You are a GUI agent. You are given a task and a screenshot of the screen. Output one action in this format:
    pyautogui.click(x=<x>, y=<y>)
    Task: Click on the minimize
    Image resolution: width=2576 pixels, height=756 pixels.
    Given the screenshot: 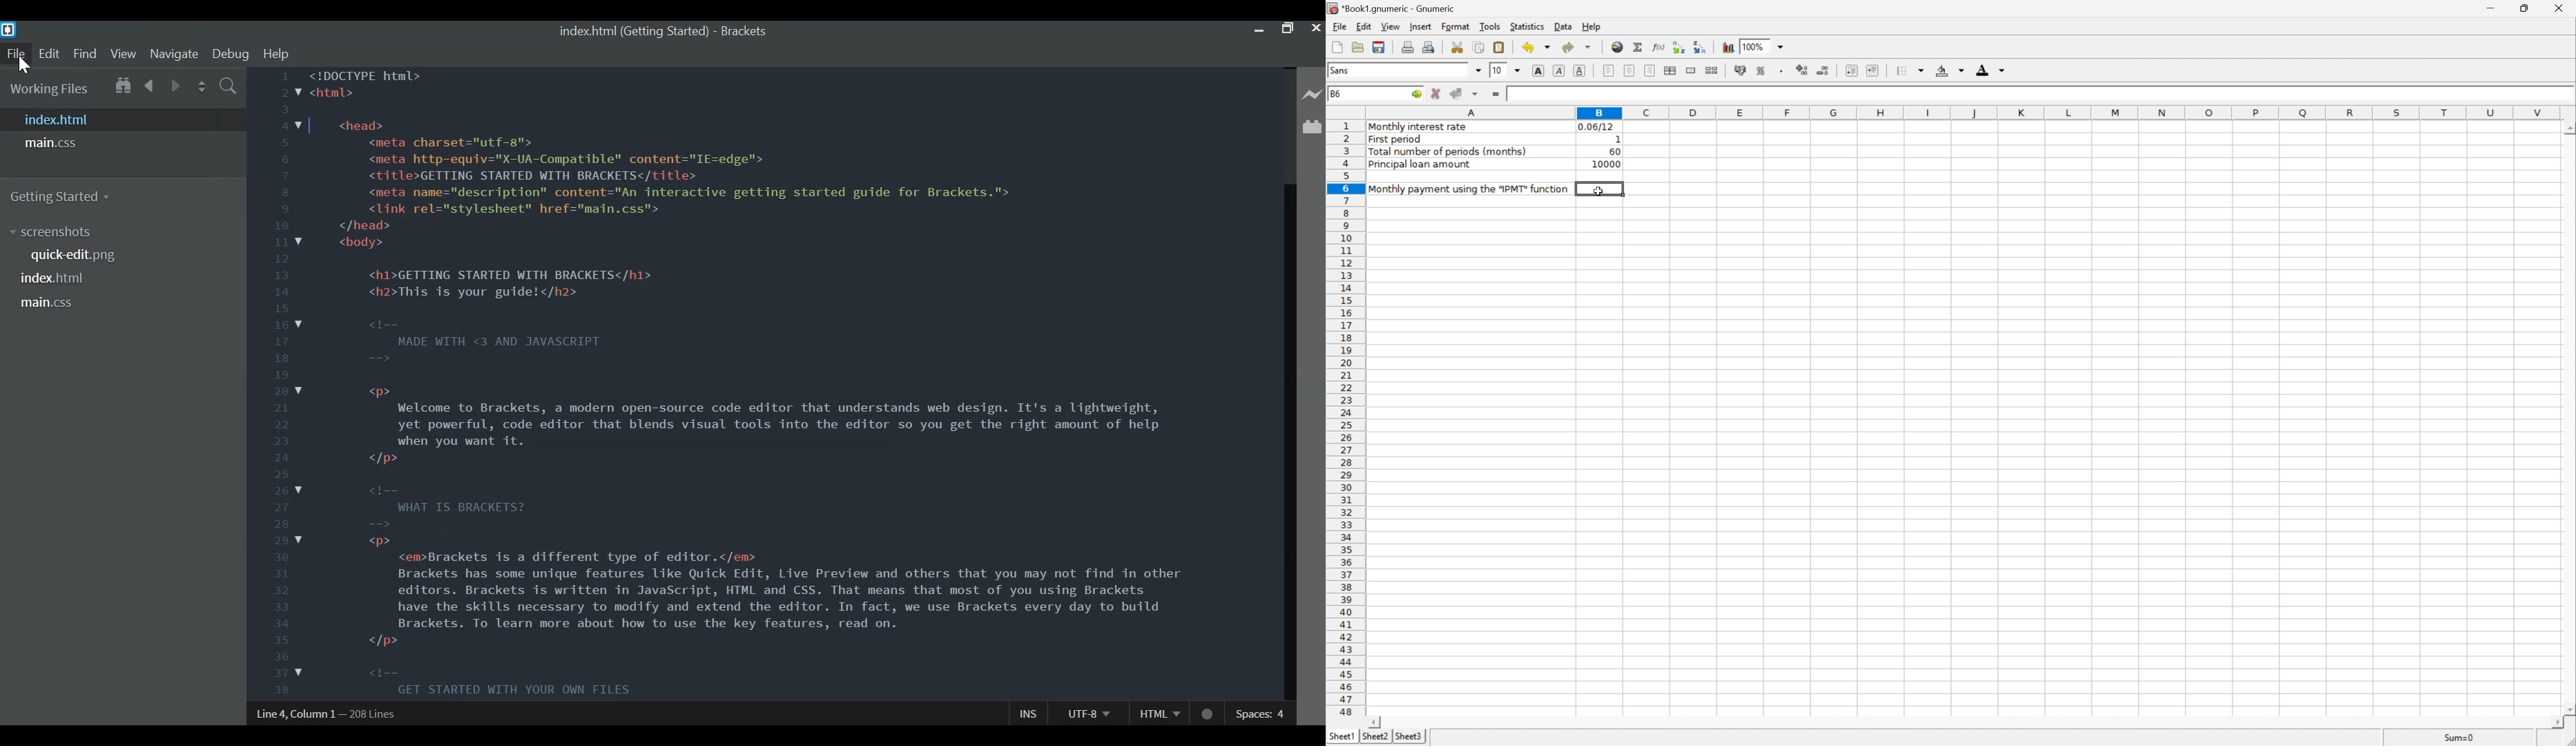 What is the action you would take?
    pyautogui.click(x=1258, y=30)
    